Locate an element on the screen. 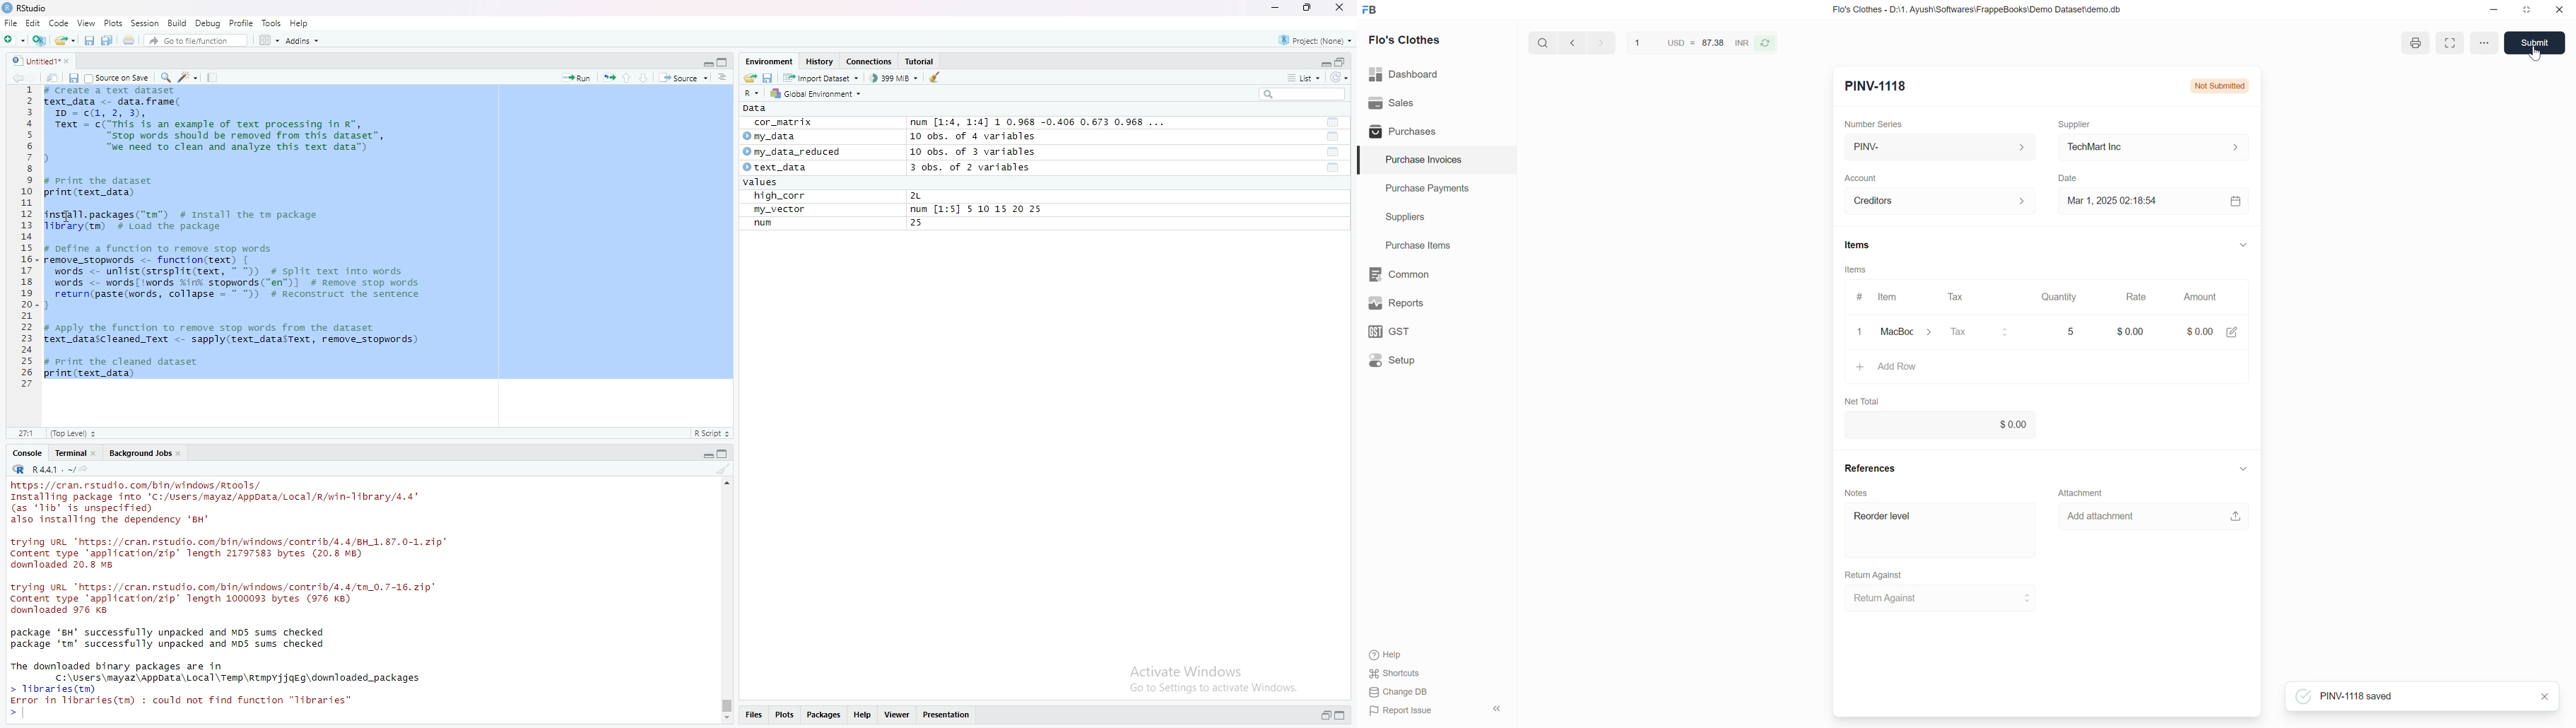  load workspace is located at coordinates (748, 78).